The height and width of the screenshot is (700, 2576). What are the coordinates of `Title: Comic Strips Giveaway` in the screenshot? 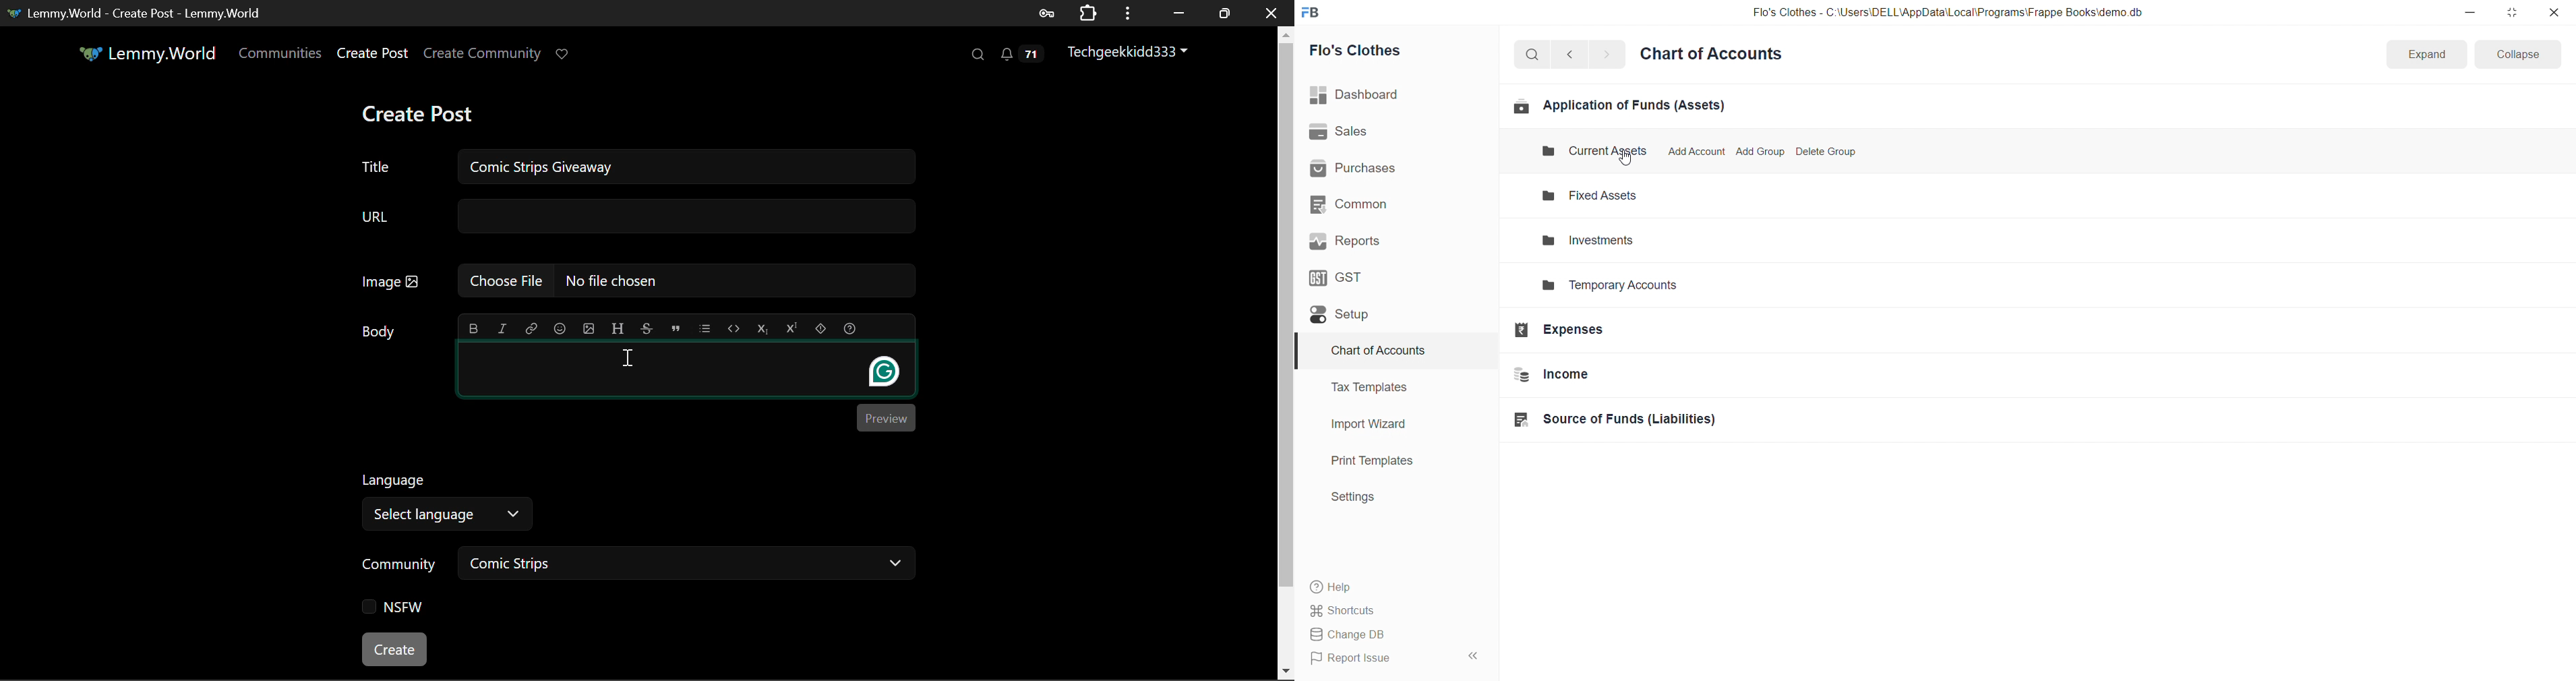 It's located at (635, 169).